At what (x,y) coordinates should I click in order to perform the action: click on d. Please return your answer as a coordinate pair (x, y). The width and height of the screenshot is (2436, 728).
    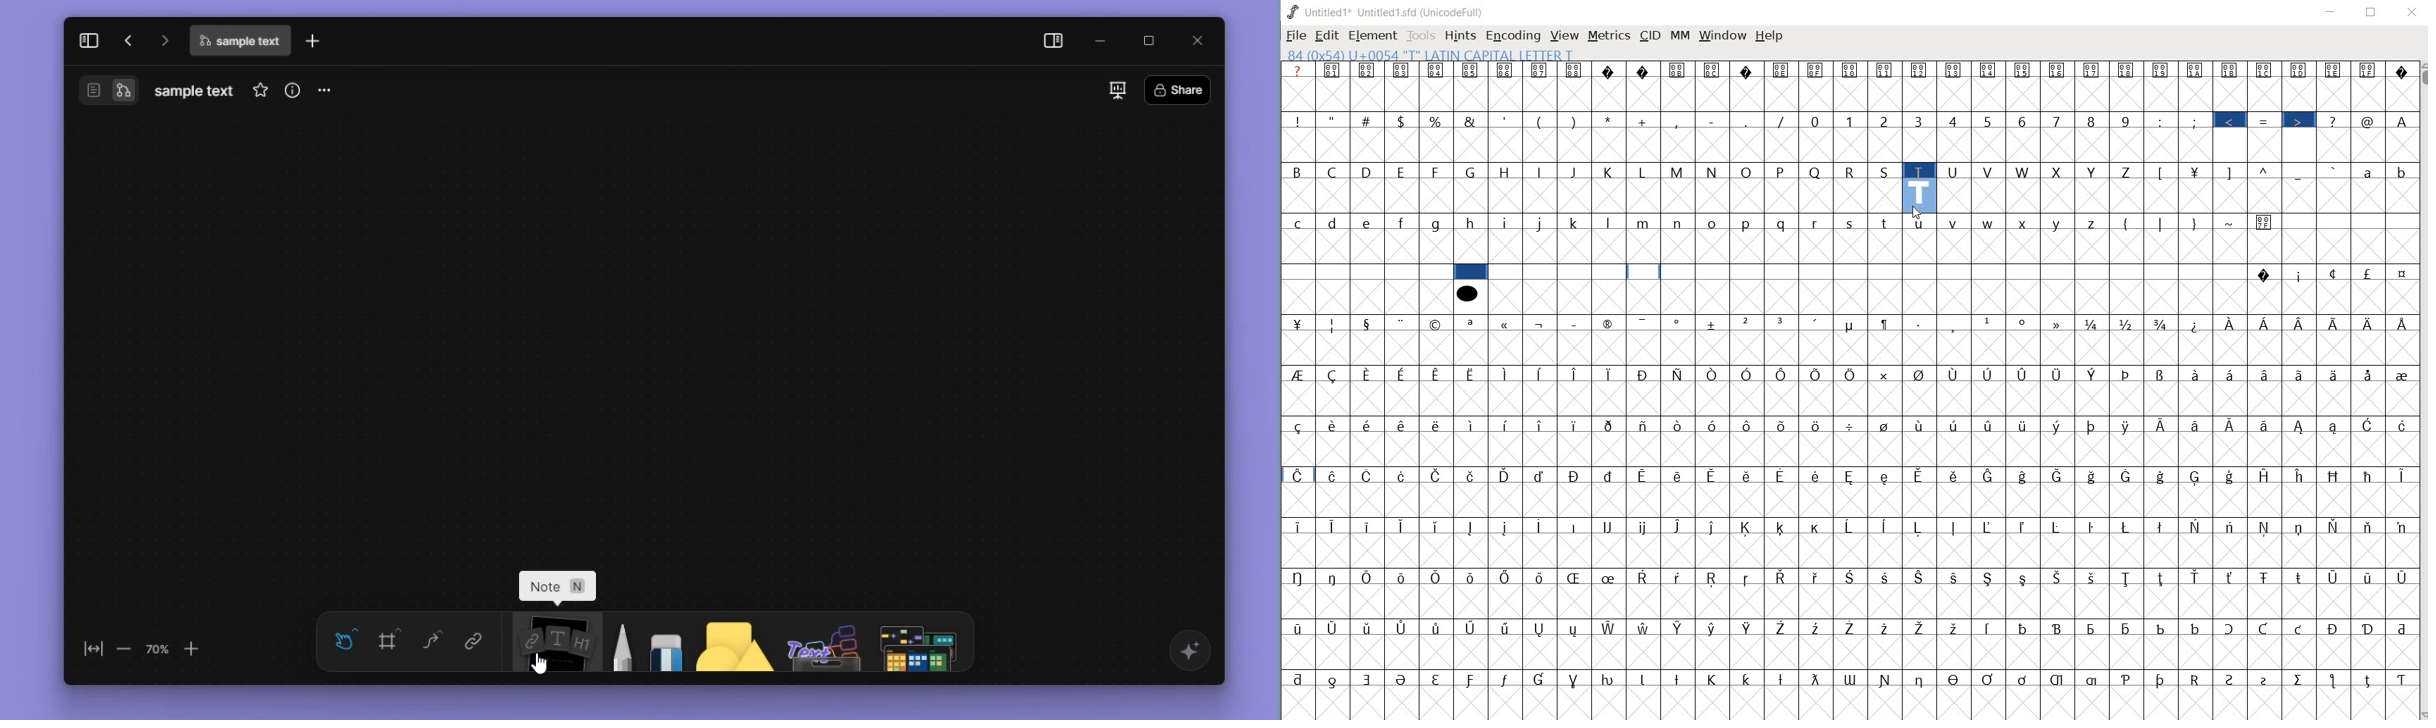
    Looking at the image, I should click on (1334, 223).